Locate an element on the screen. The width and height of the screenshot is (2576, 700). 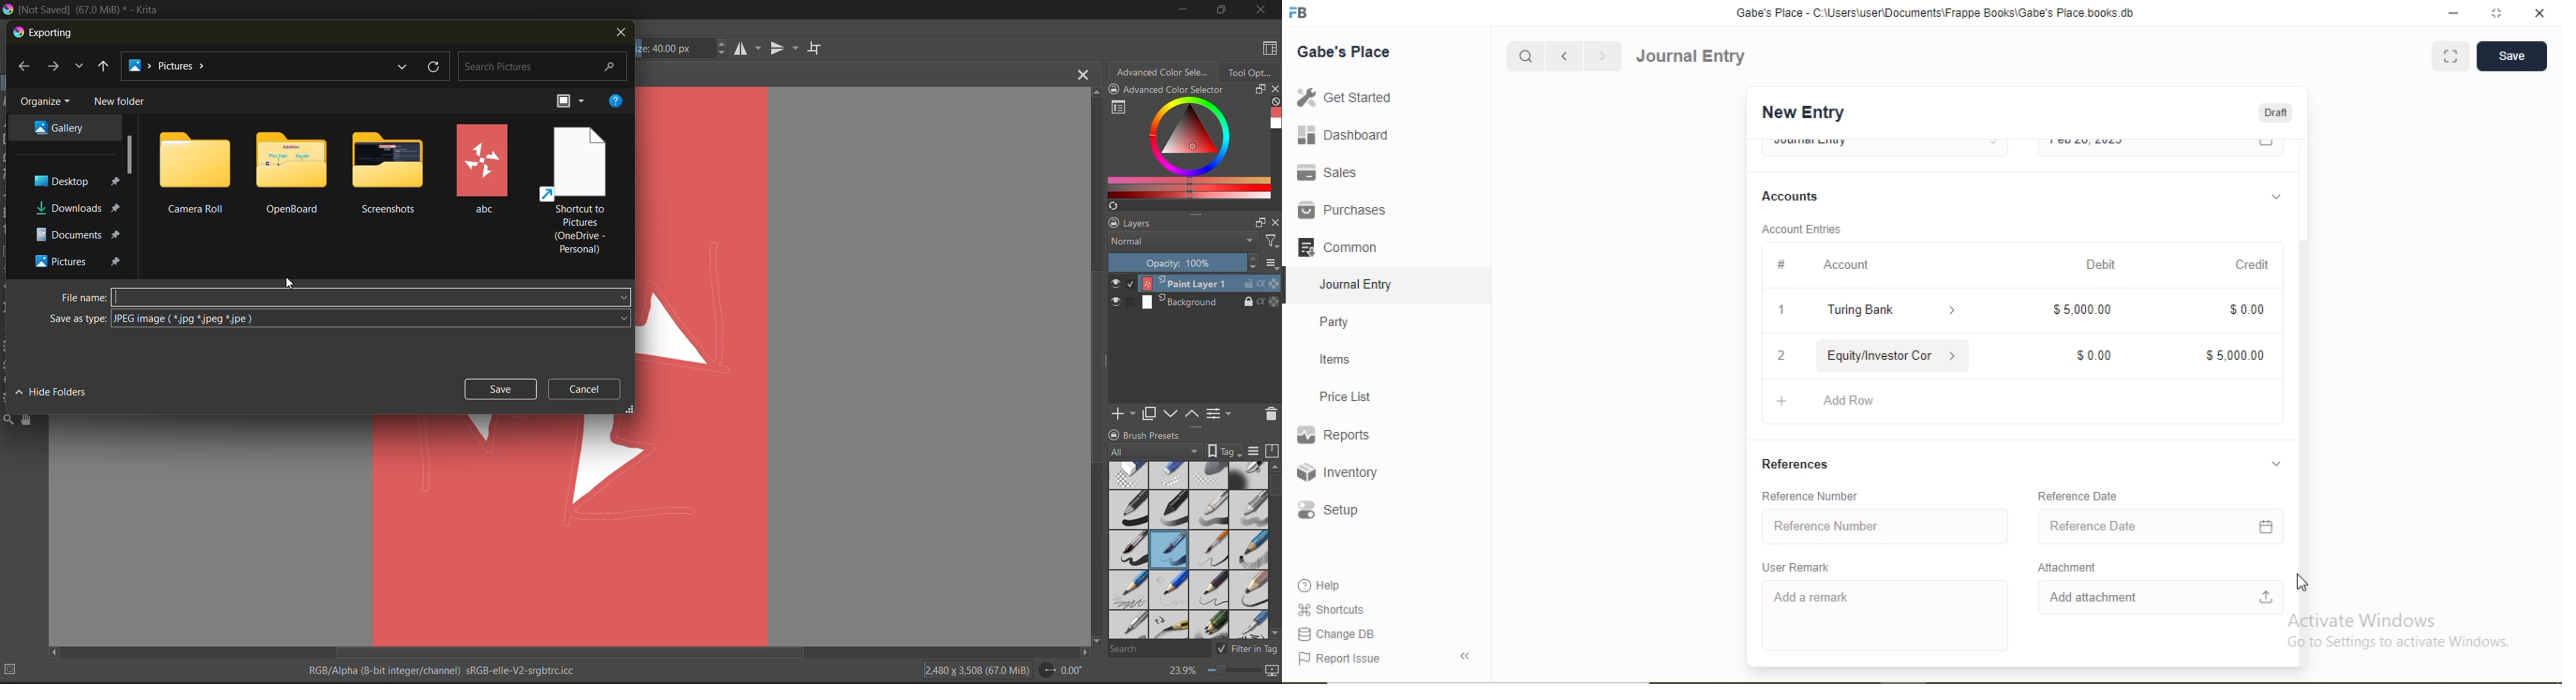
change view is located at coordinates (570, 102).